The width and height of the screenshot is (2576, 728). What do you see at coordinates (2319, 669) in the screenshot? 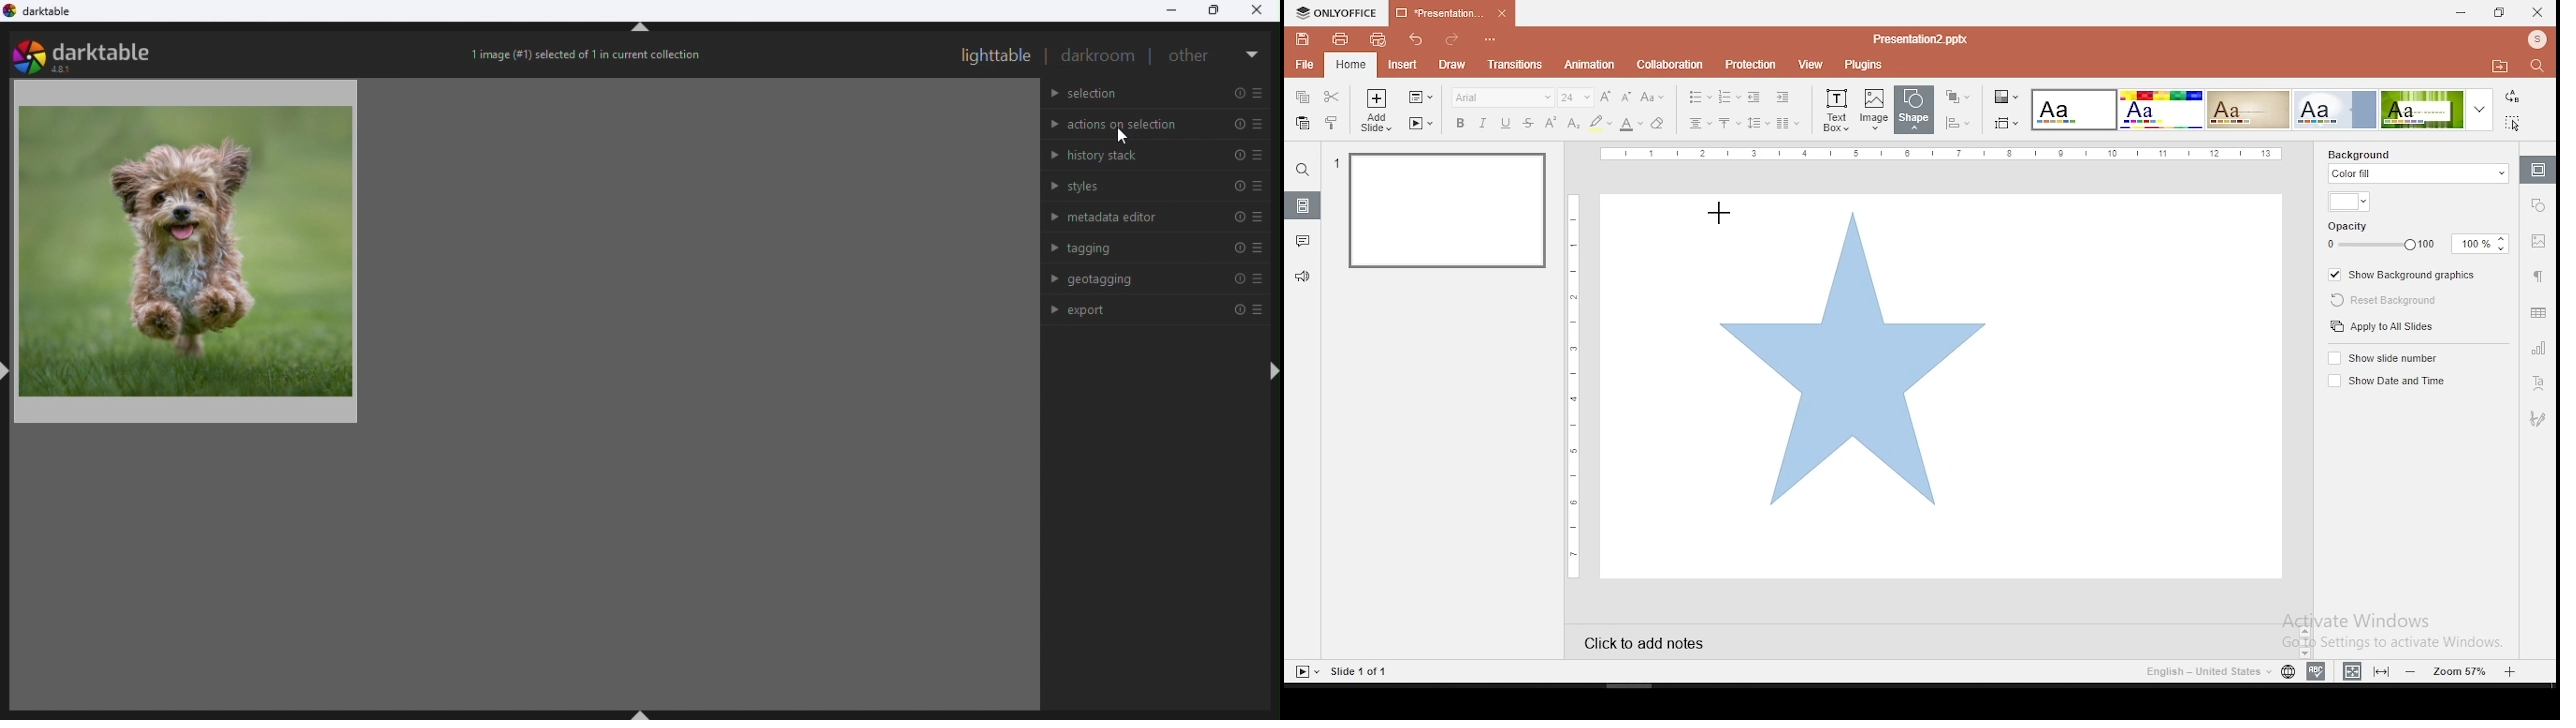
I see `spell check` at bounding box center [2319, 669].